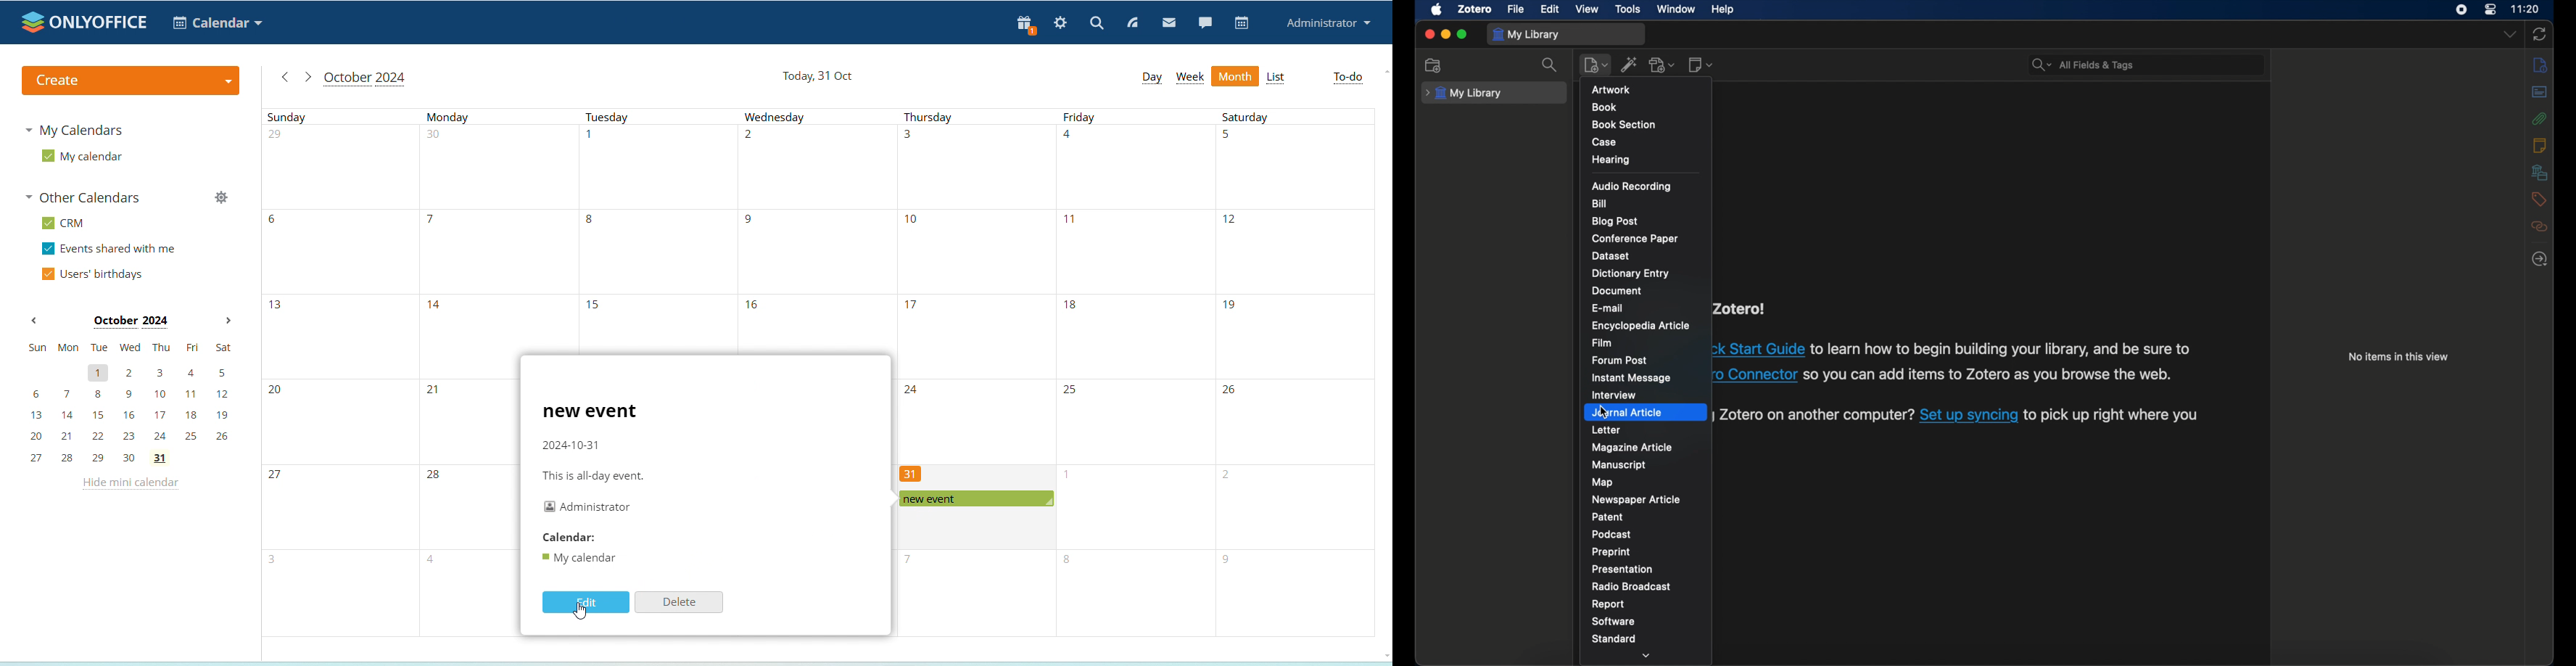 This screenshot has width=2576, height=672. What do you see at coordinates (1632, 274) in the screenshot?
I see `dictionary entry` at bounding box center [1632, 274].